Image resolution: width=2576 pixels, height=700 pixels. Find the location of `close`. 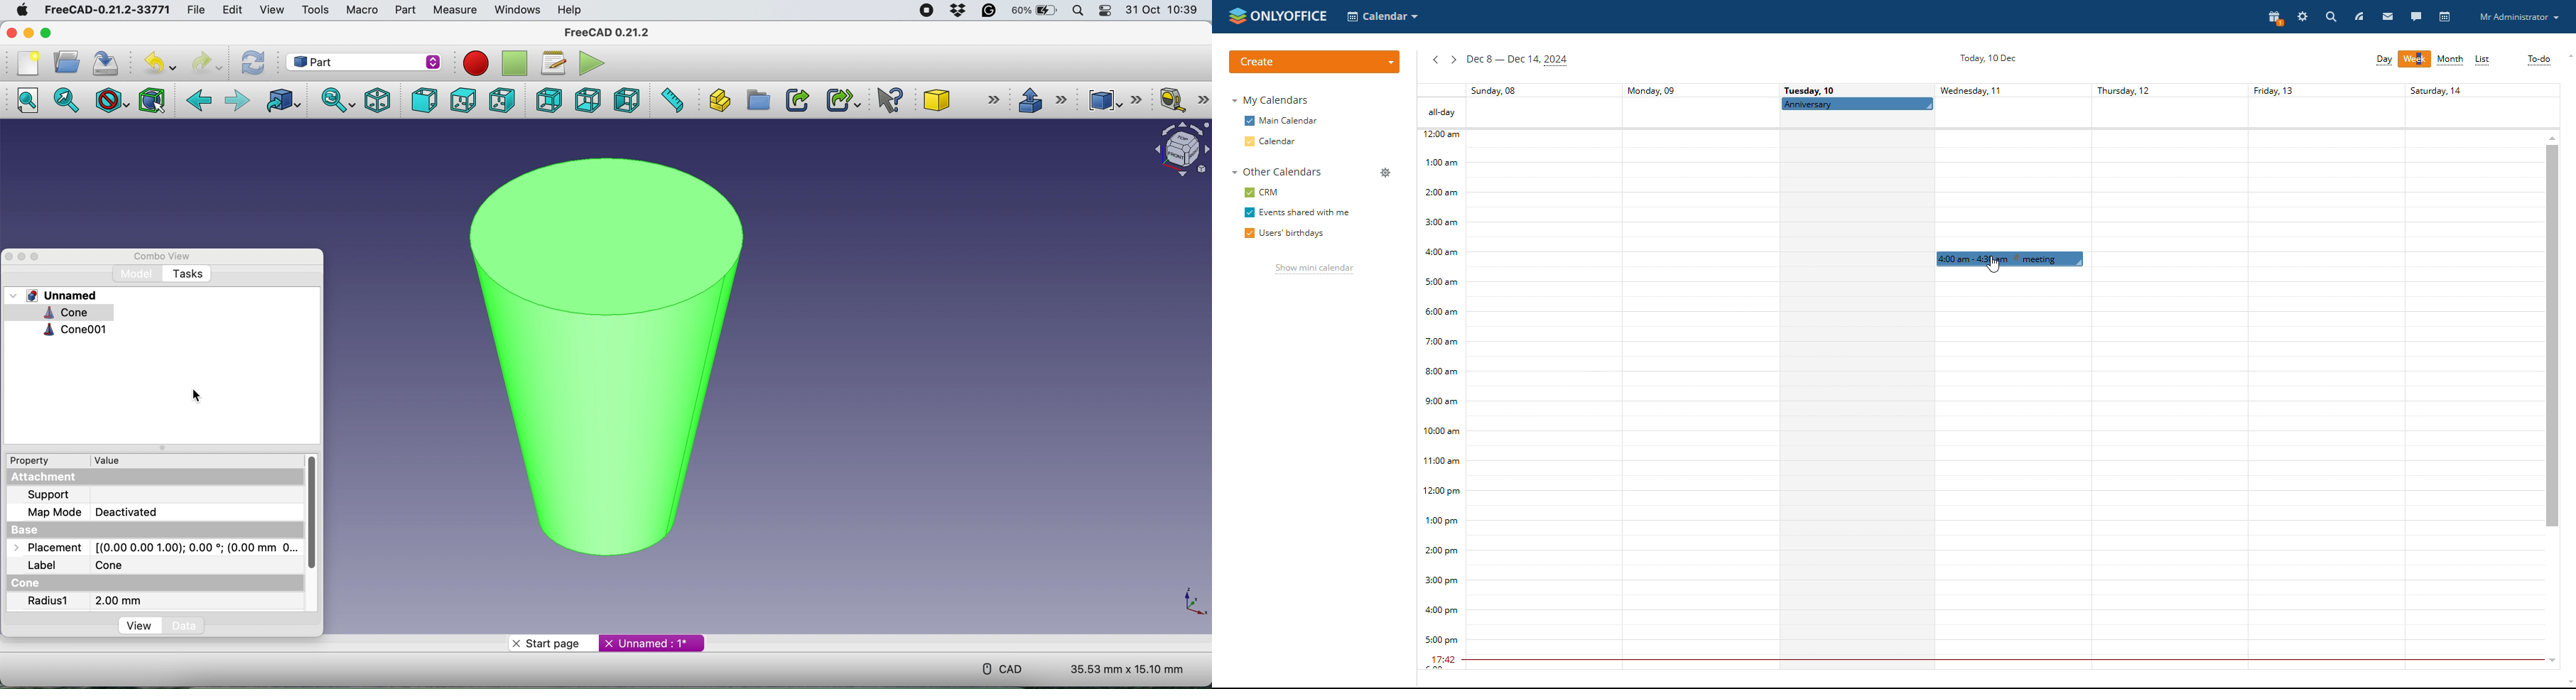

close is located at coordinates (9, 256).